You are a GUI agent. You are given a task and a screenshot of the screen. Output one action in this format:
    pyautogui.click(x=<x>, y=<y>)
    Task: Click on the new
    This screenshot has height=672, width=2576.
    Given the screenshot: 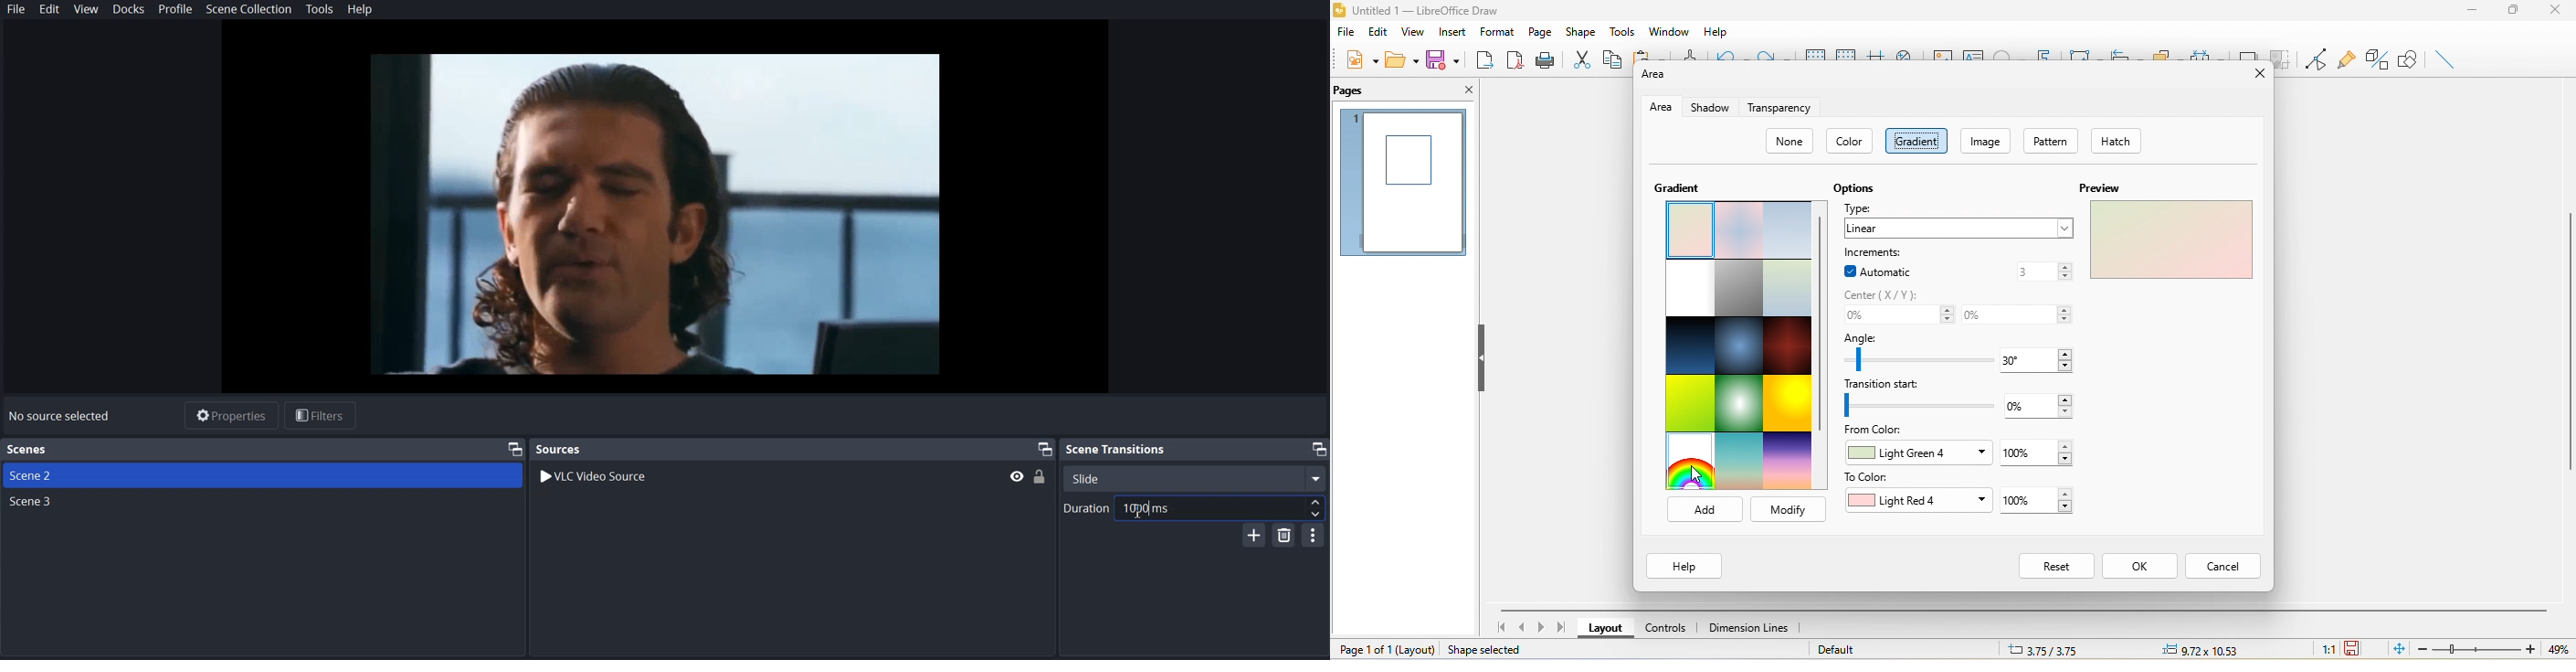 What is the action you would take?
    pyautogui.click(x=1358, y=59)
    